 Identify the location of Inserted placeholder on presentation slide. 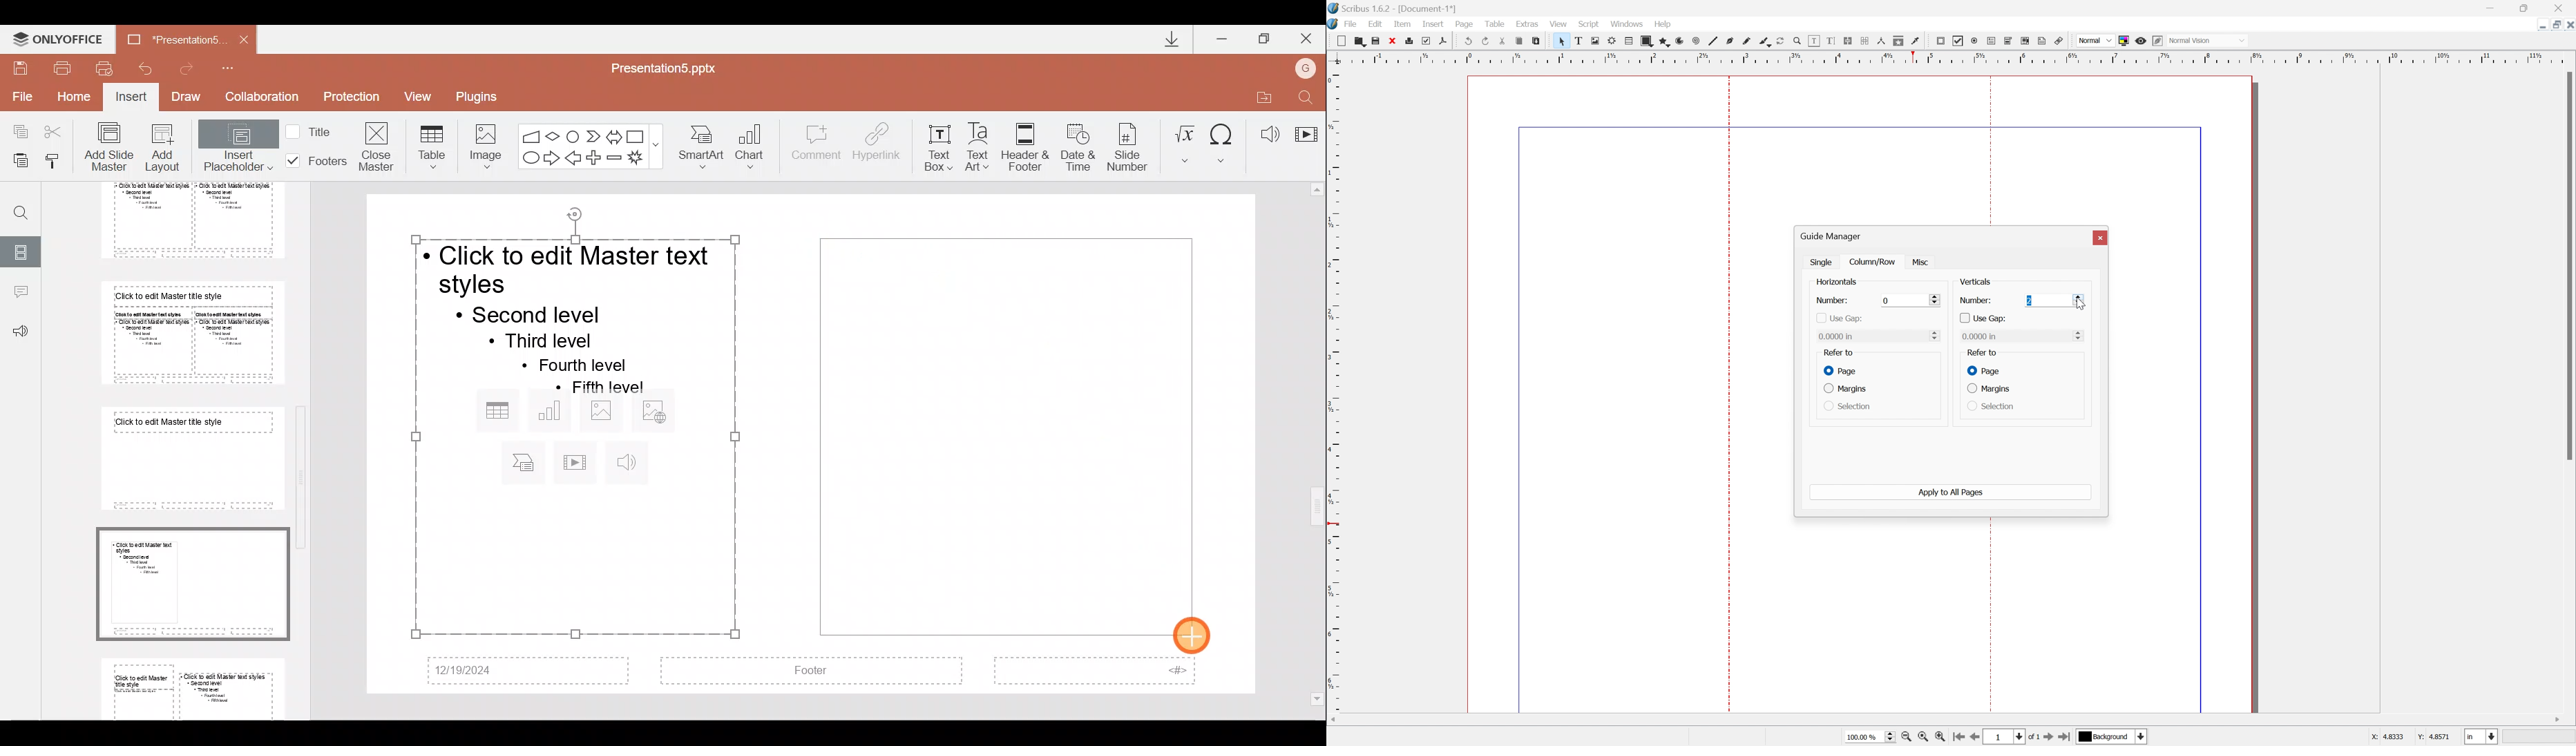
(575, 434).